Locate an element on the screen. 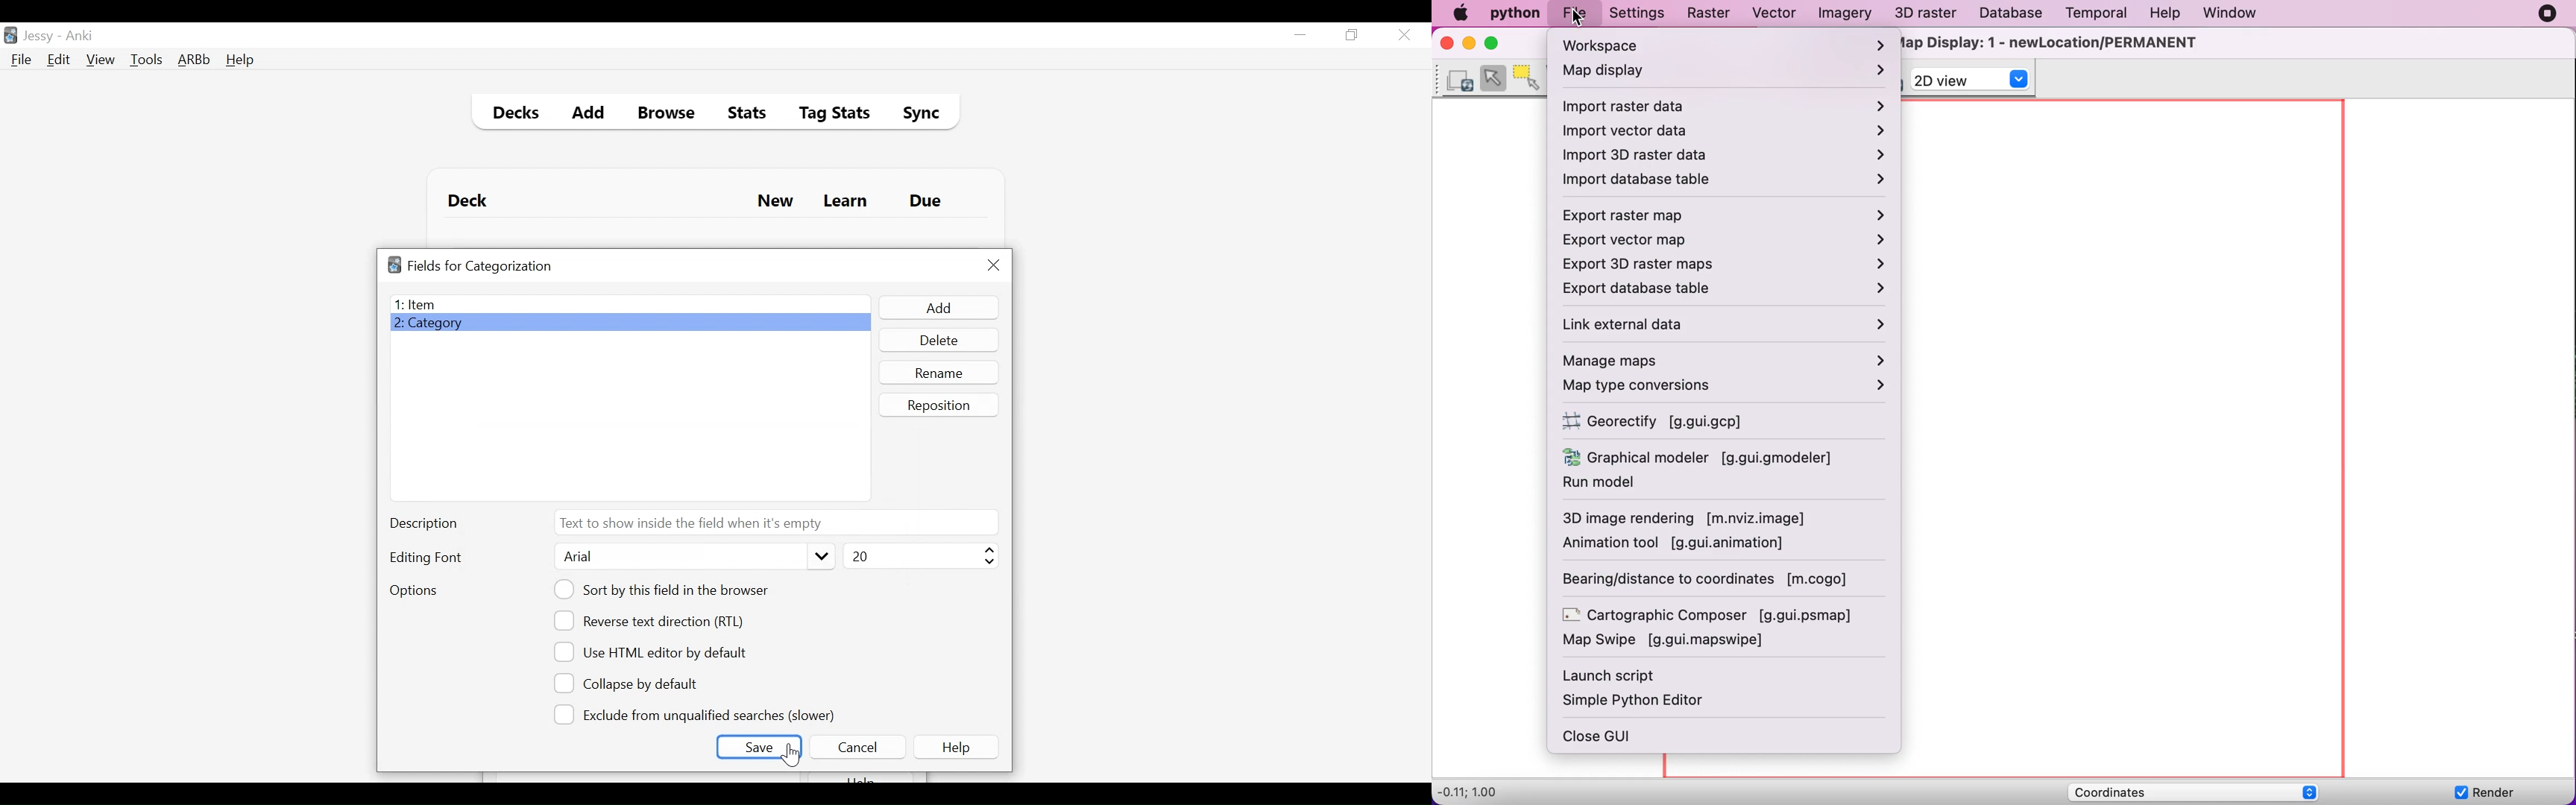  Reposition is located at coordinates (940, 405).